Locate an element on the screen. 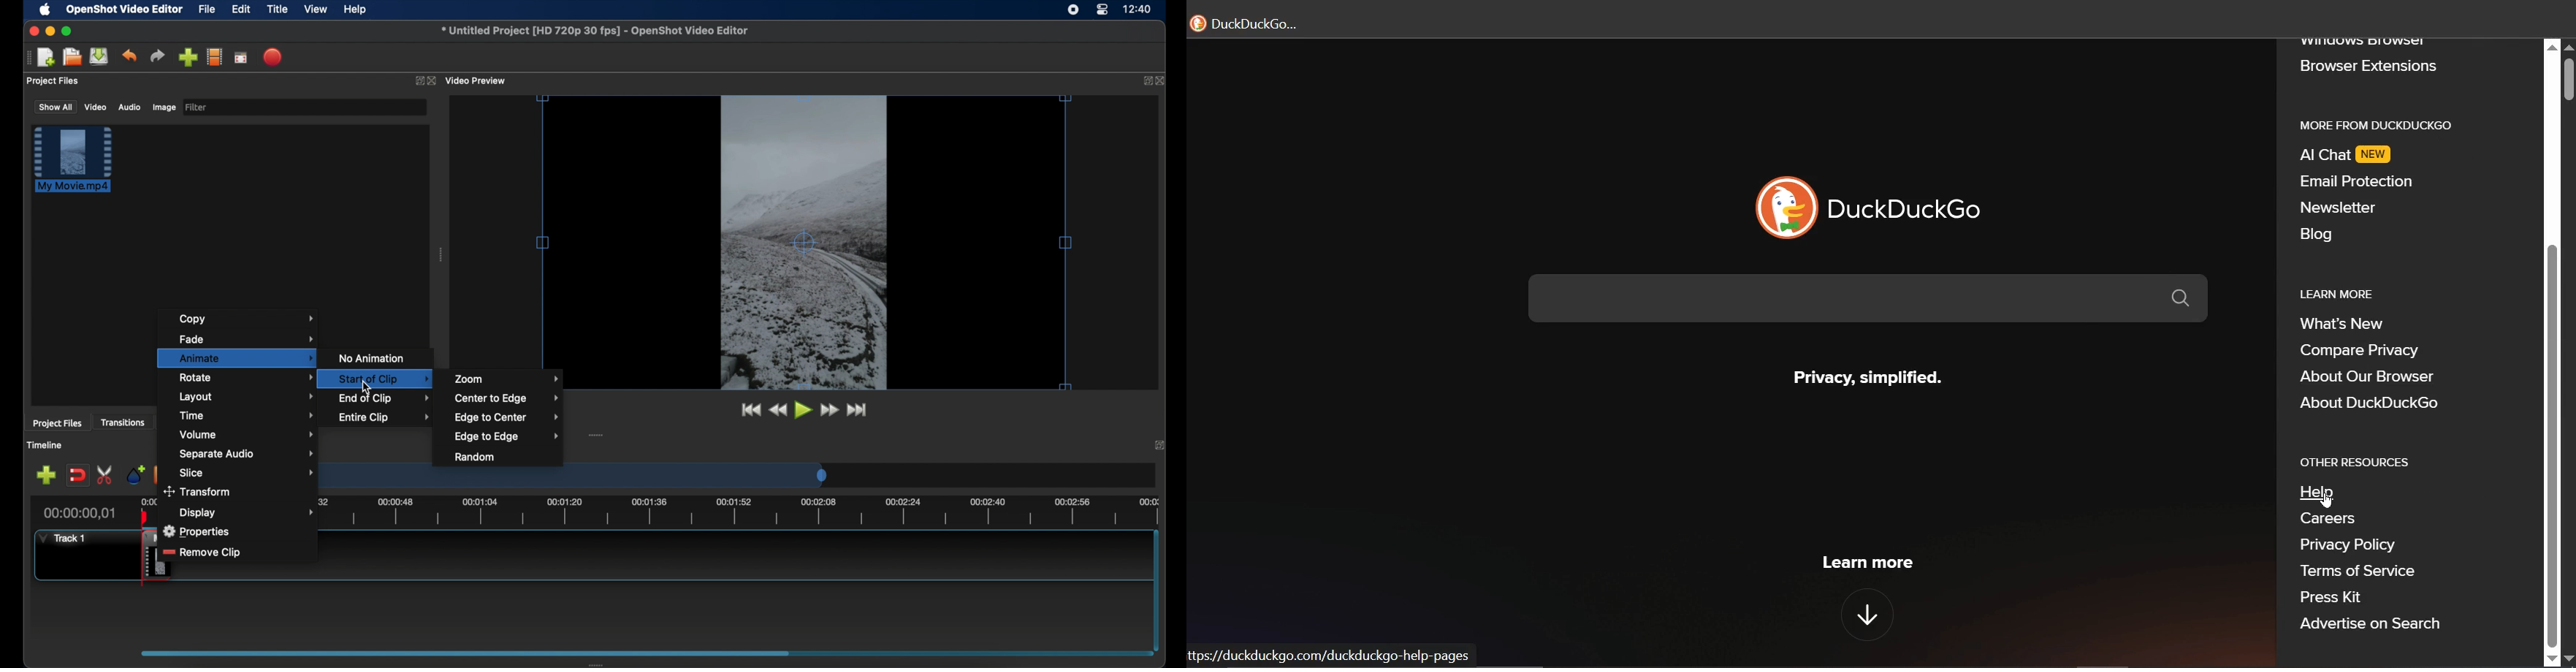 The image size is (2576, 672). open project is located at coordinates (72, 57).